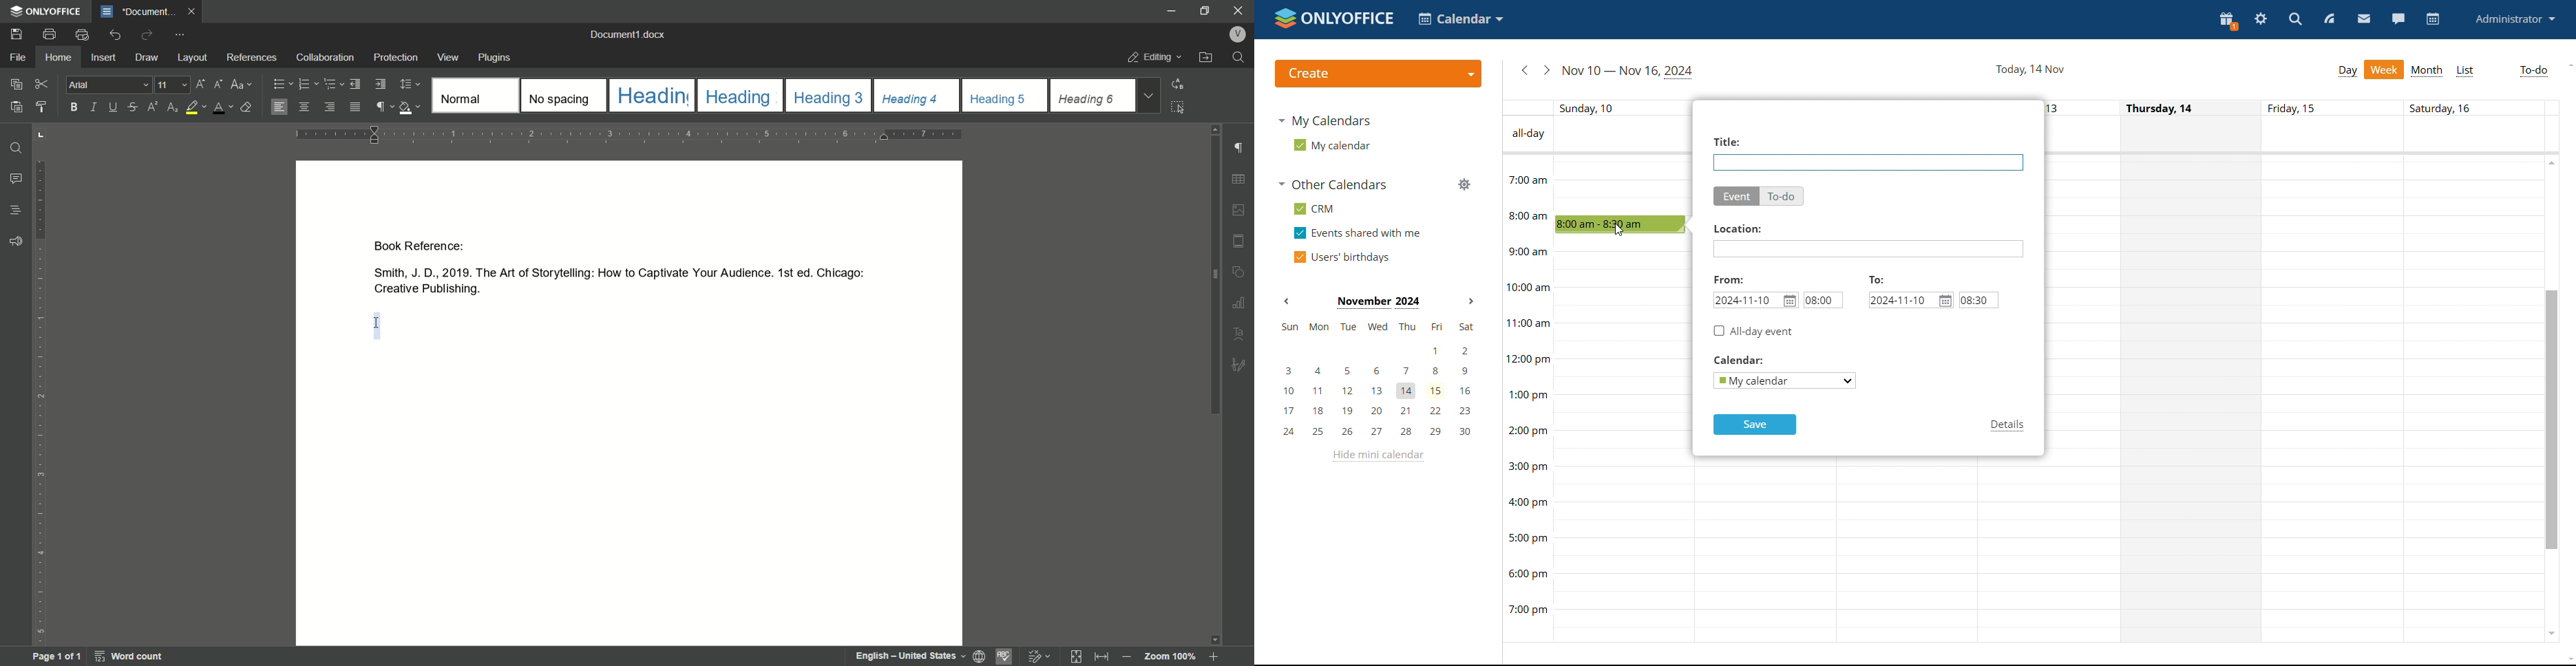 This screenshot has width=2576, height=672. I want to click on current week, so click(1628, 70).